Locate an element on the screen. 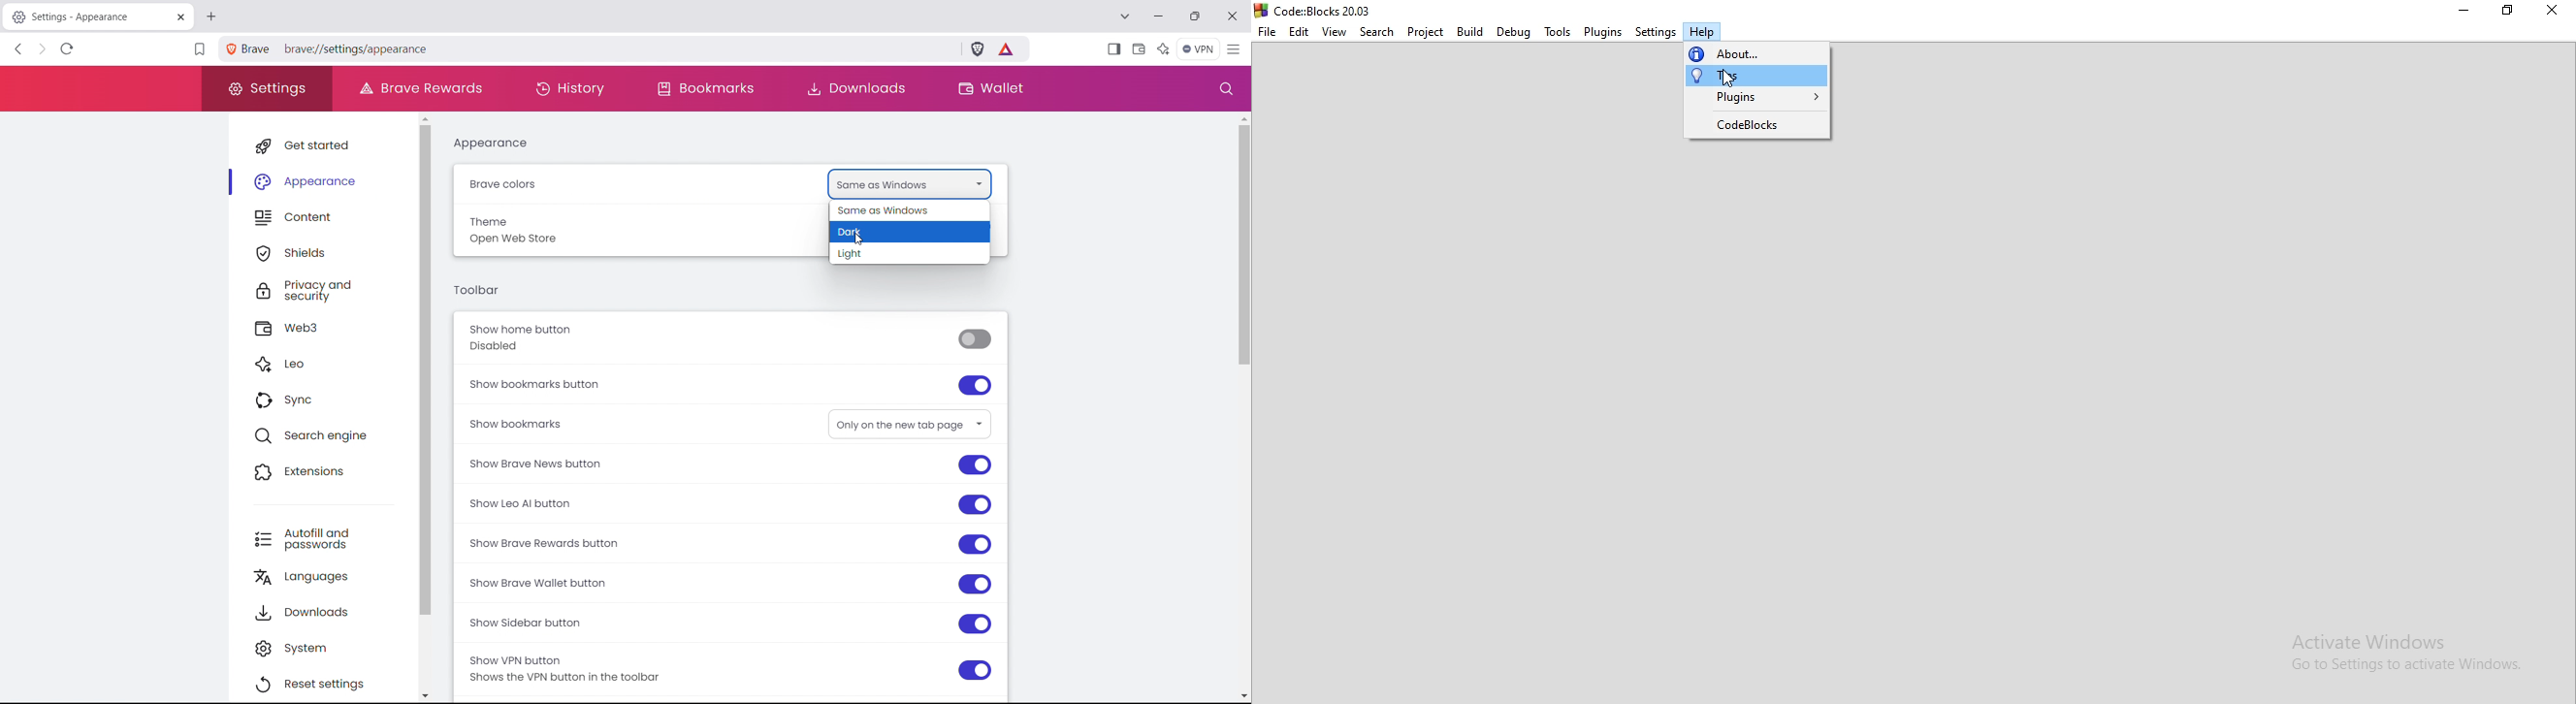  close is located at coordinates (1235, 16).